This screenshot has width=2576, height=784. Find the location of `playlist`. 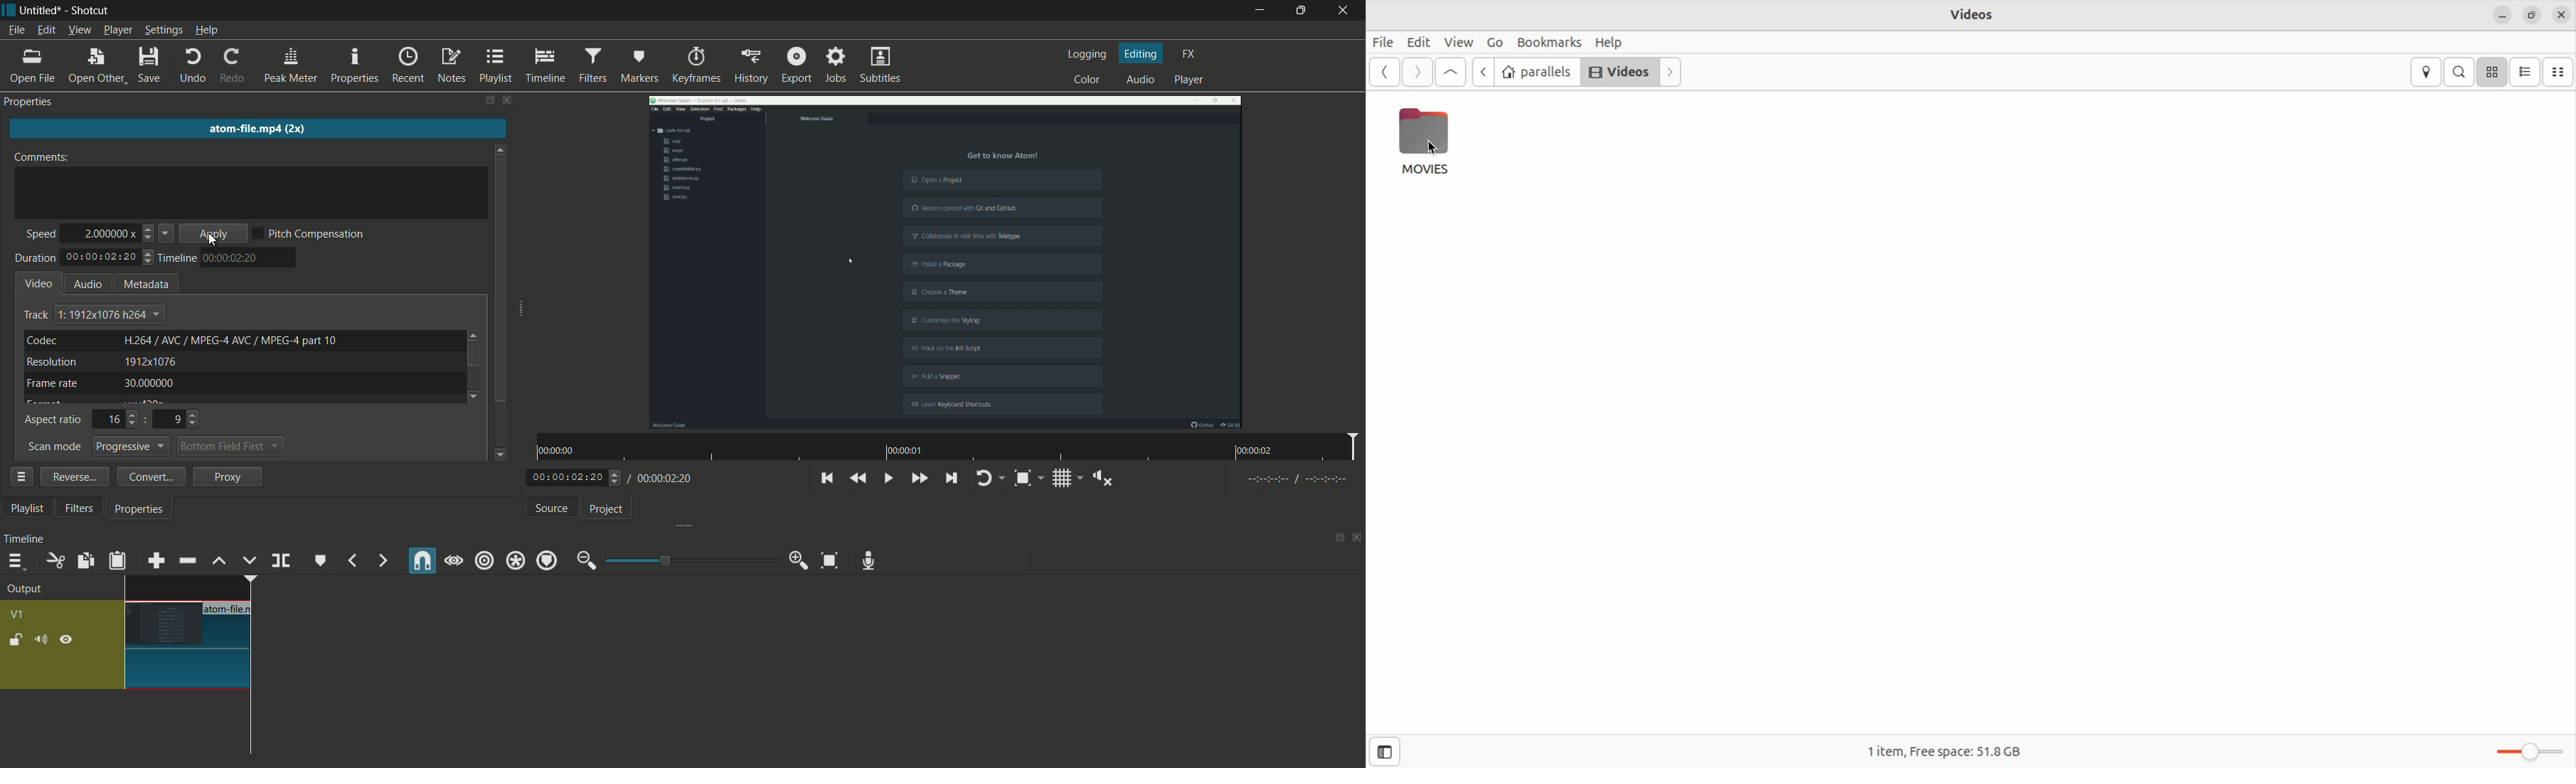

playlist is located at coordinates (494, 66).